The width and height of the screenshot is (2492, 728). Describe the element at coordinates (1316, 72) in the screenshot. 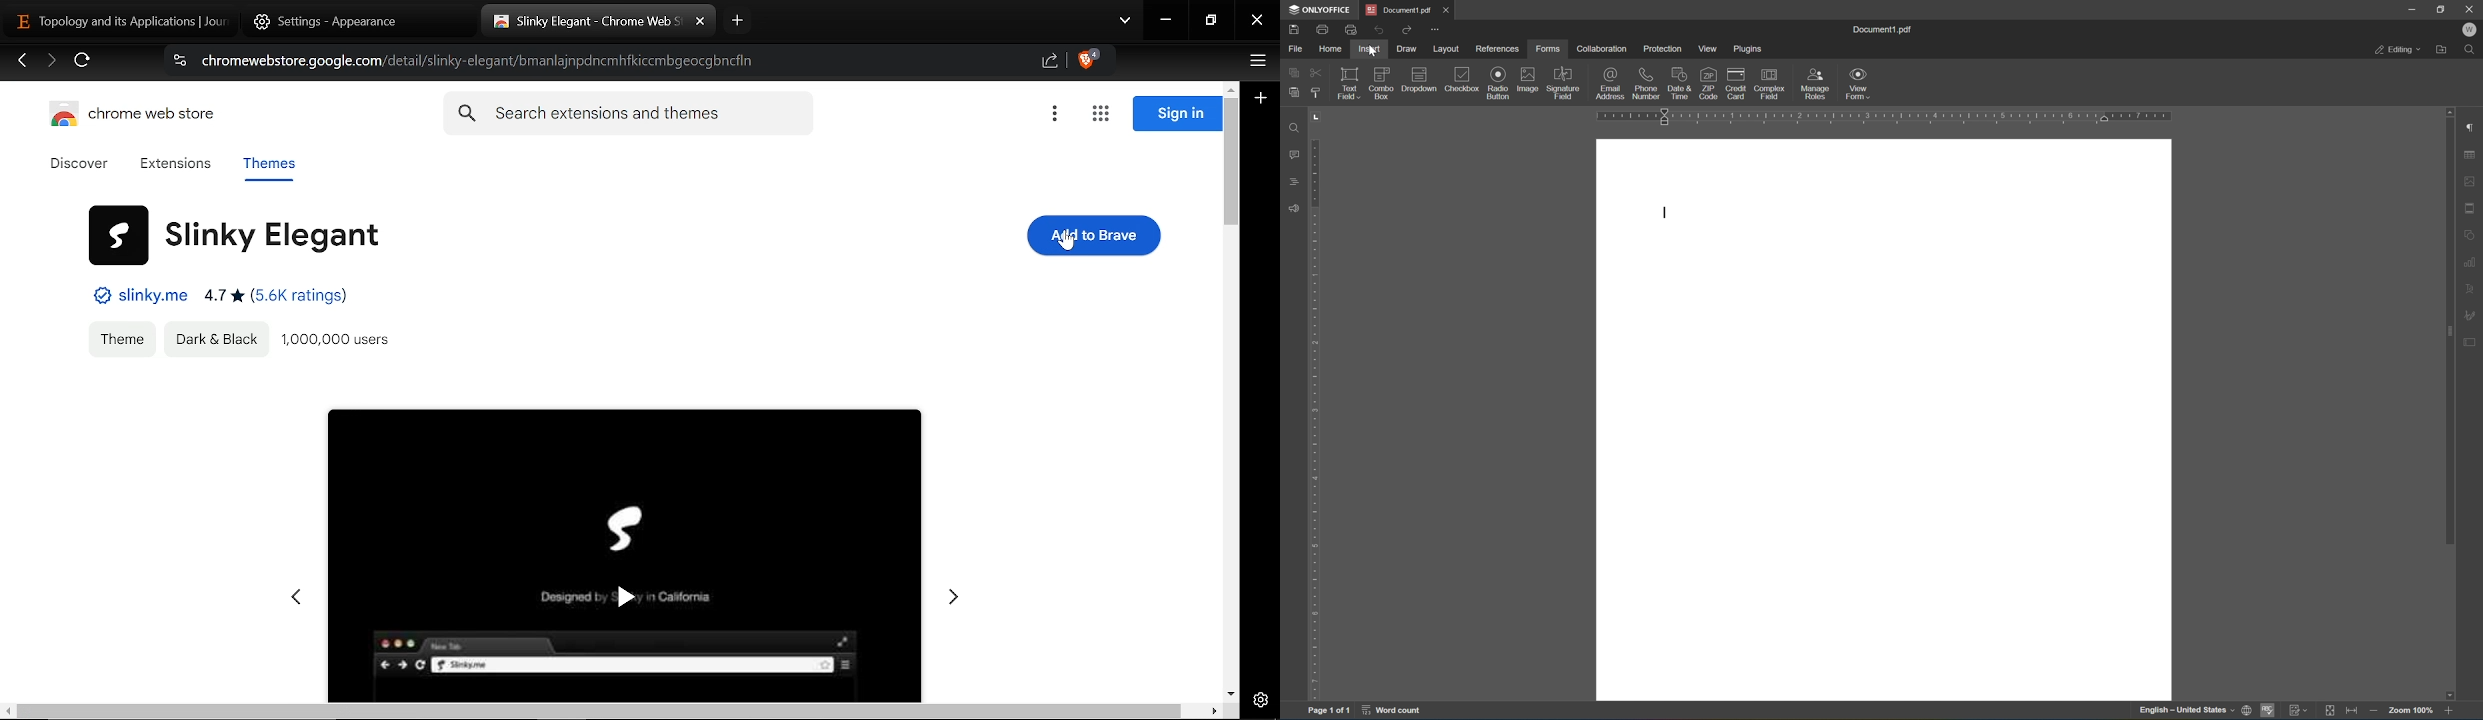

I see `cut` at that location.